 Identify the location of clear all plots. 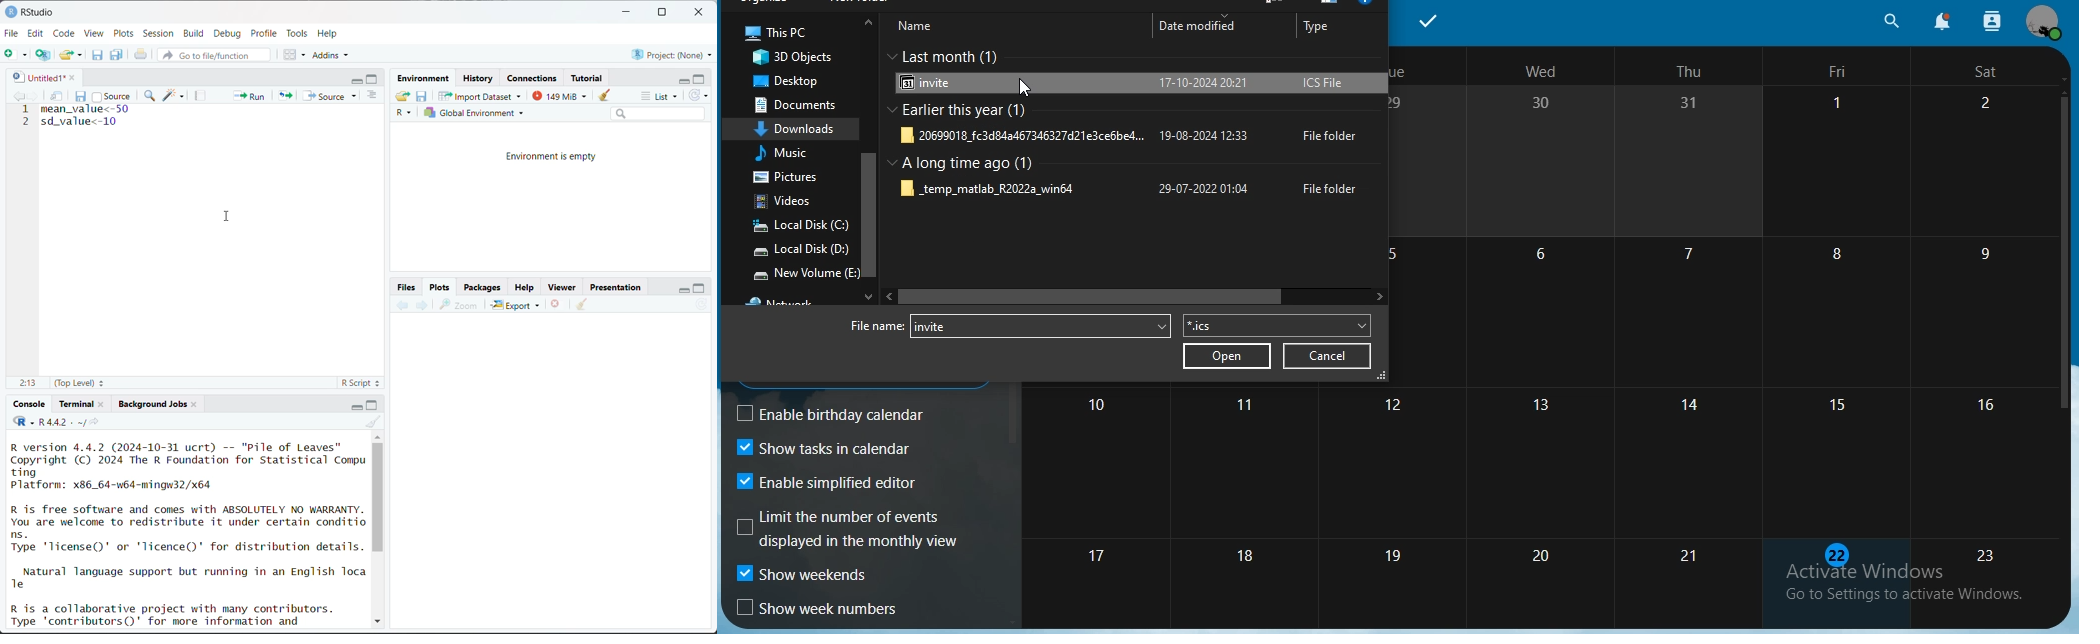
(582, 305).